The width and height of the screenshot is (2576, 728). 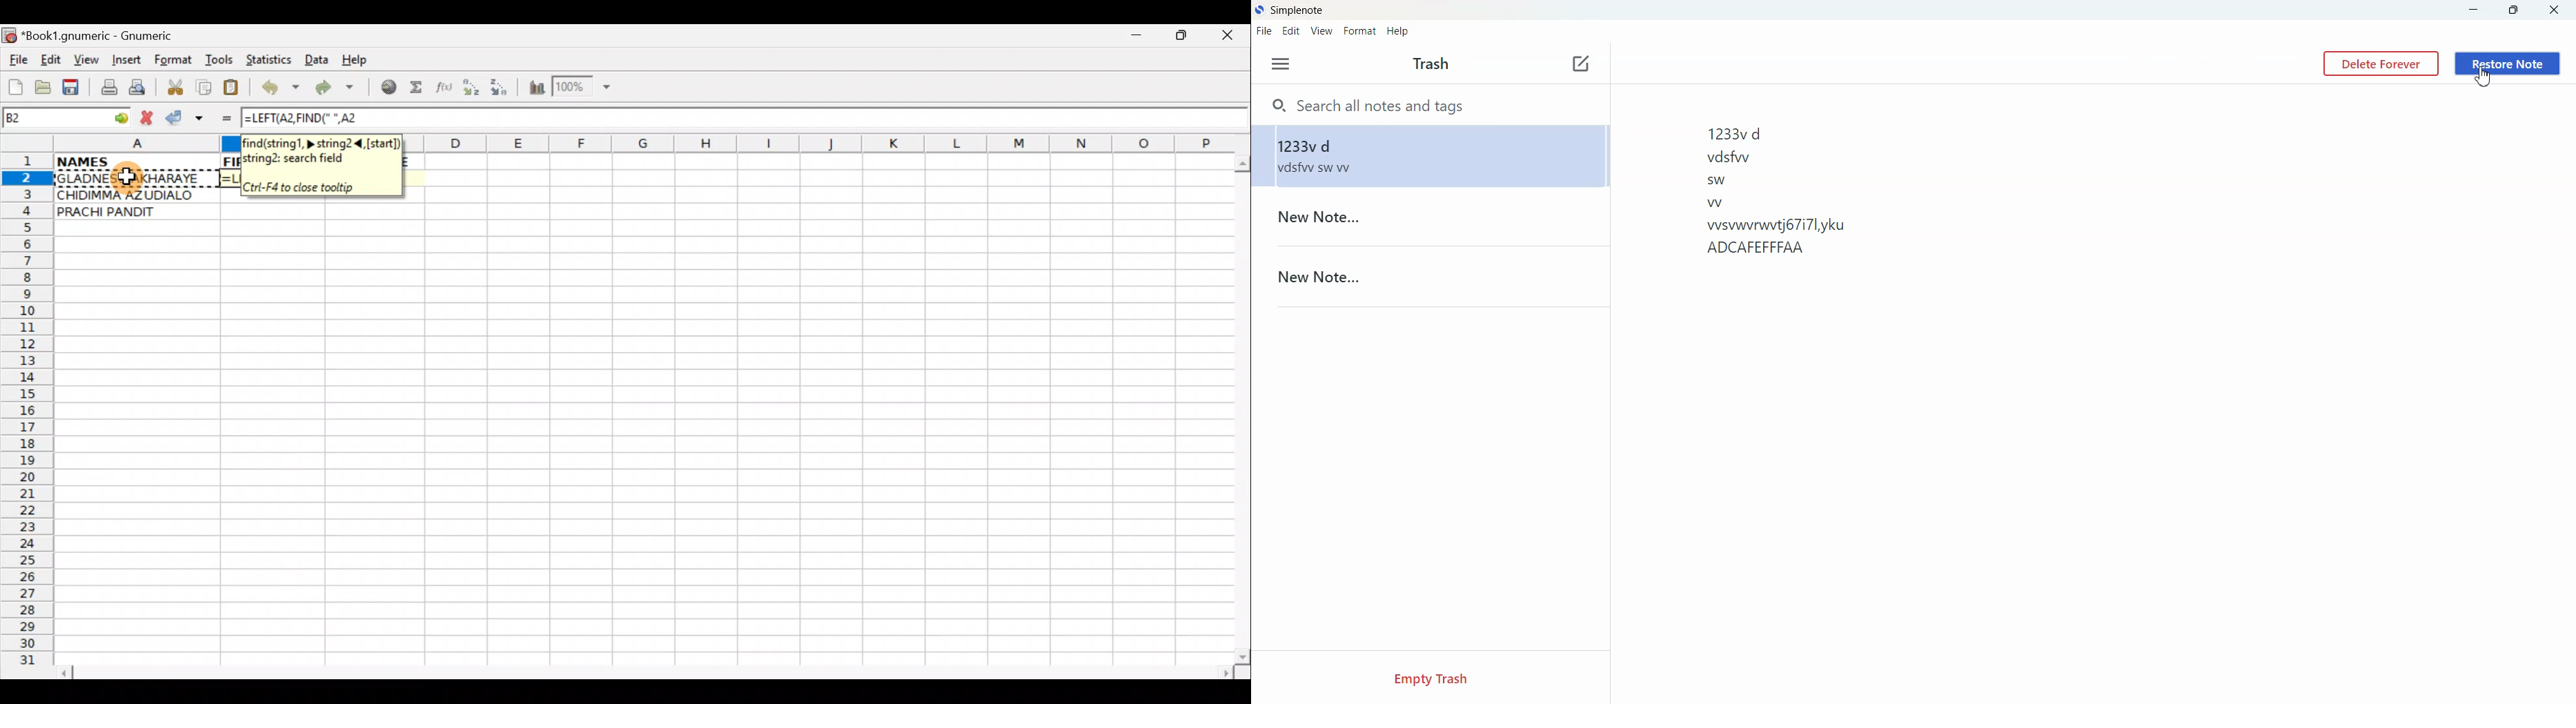 What do you see at coordinates (1430, 157) in the screenshot?
I see `1233v d` at bounding box center [1430, 157].